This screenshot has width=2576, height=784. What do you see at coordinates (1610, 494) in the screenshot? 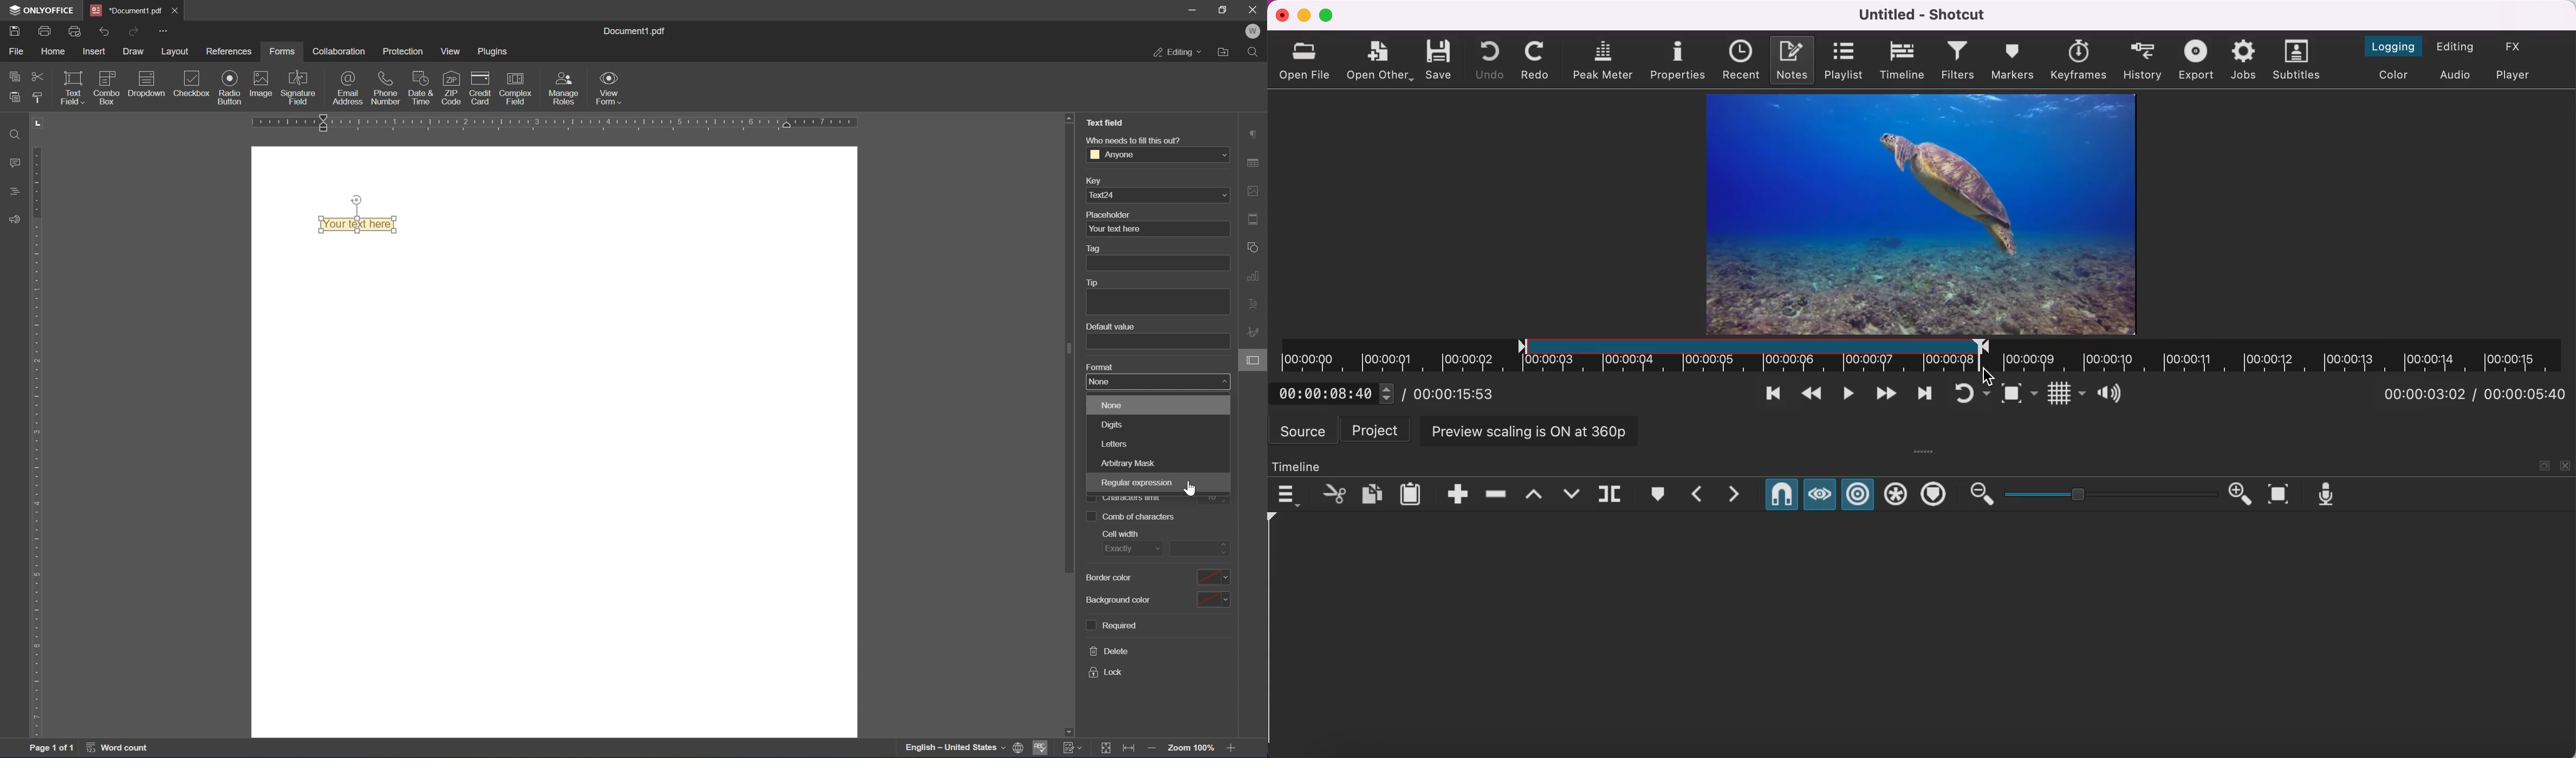
I see `split at playhead` at bounding box center [1610, 494].